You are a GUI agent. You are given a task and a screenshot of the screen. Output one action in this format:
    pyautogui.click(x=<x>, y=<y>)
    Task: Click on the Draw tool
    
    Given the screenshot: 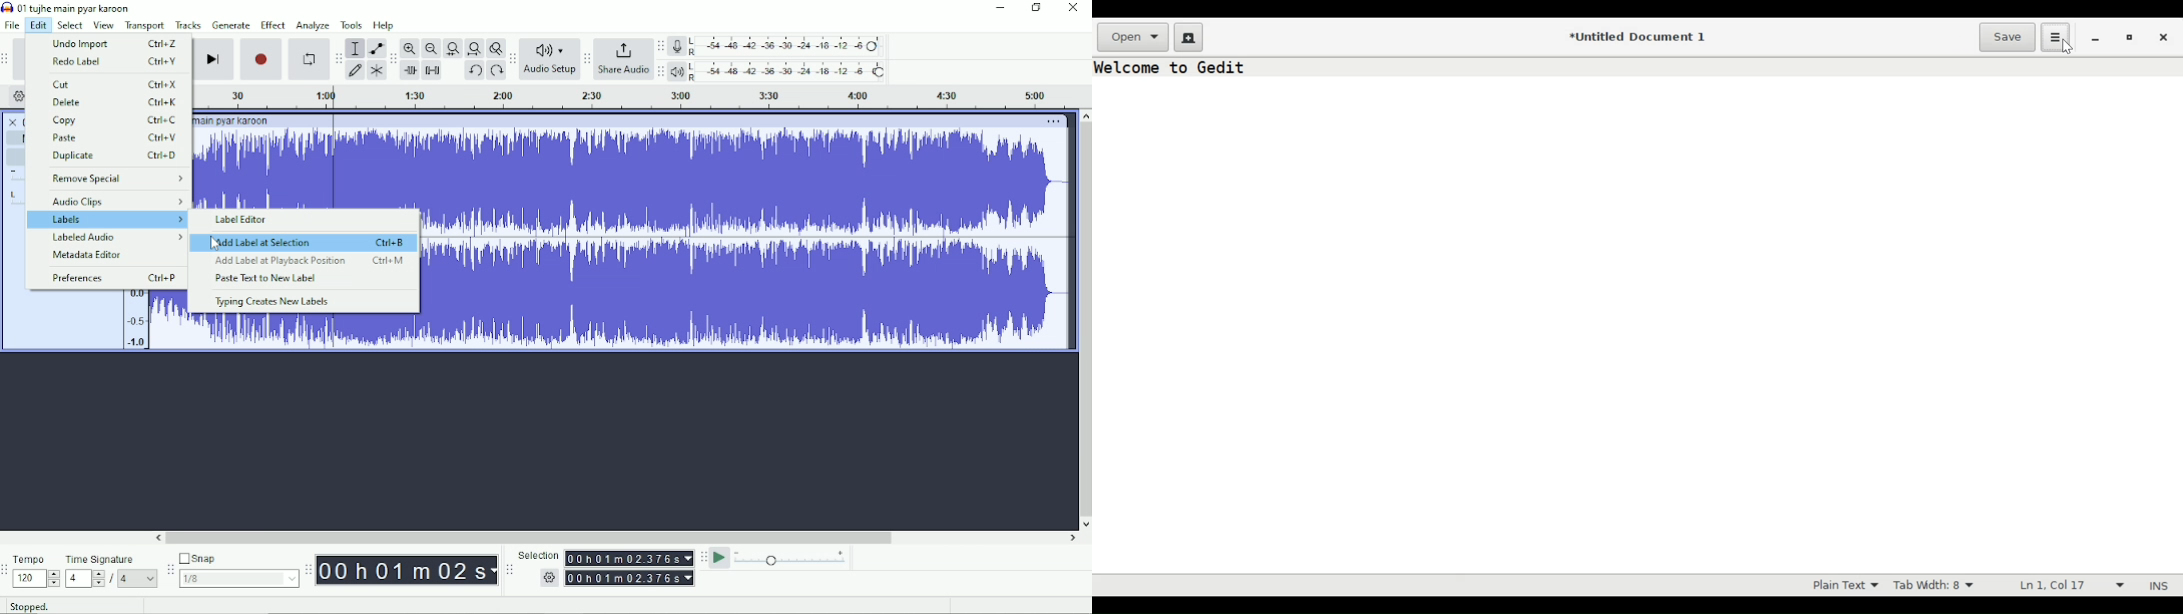 What is the action you would take?
    pyautogui.click(x=355, y=70)
    